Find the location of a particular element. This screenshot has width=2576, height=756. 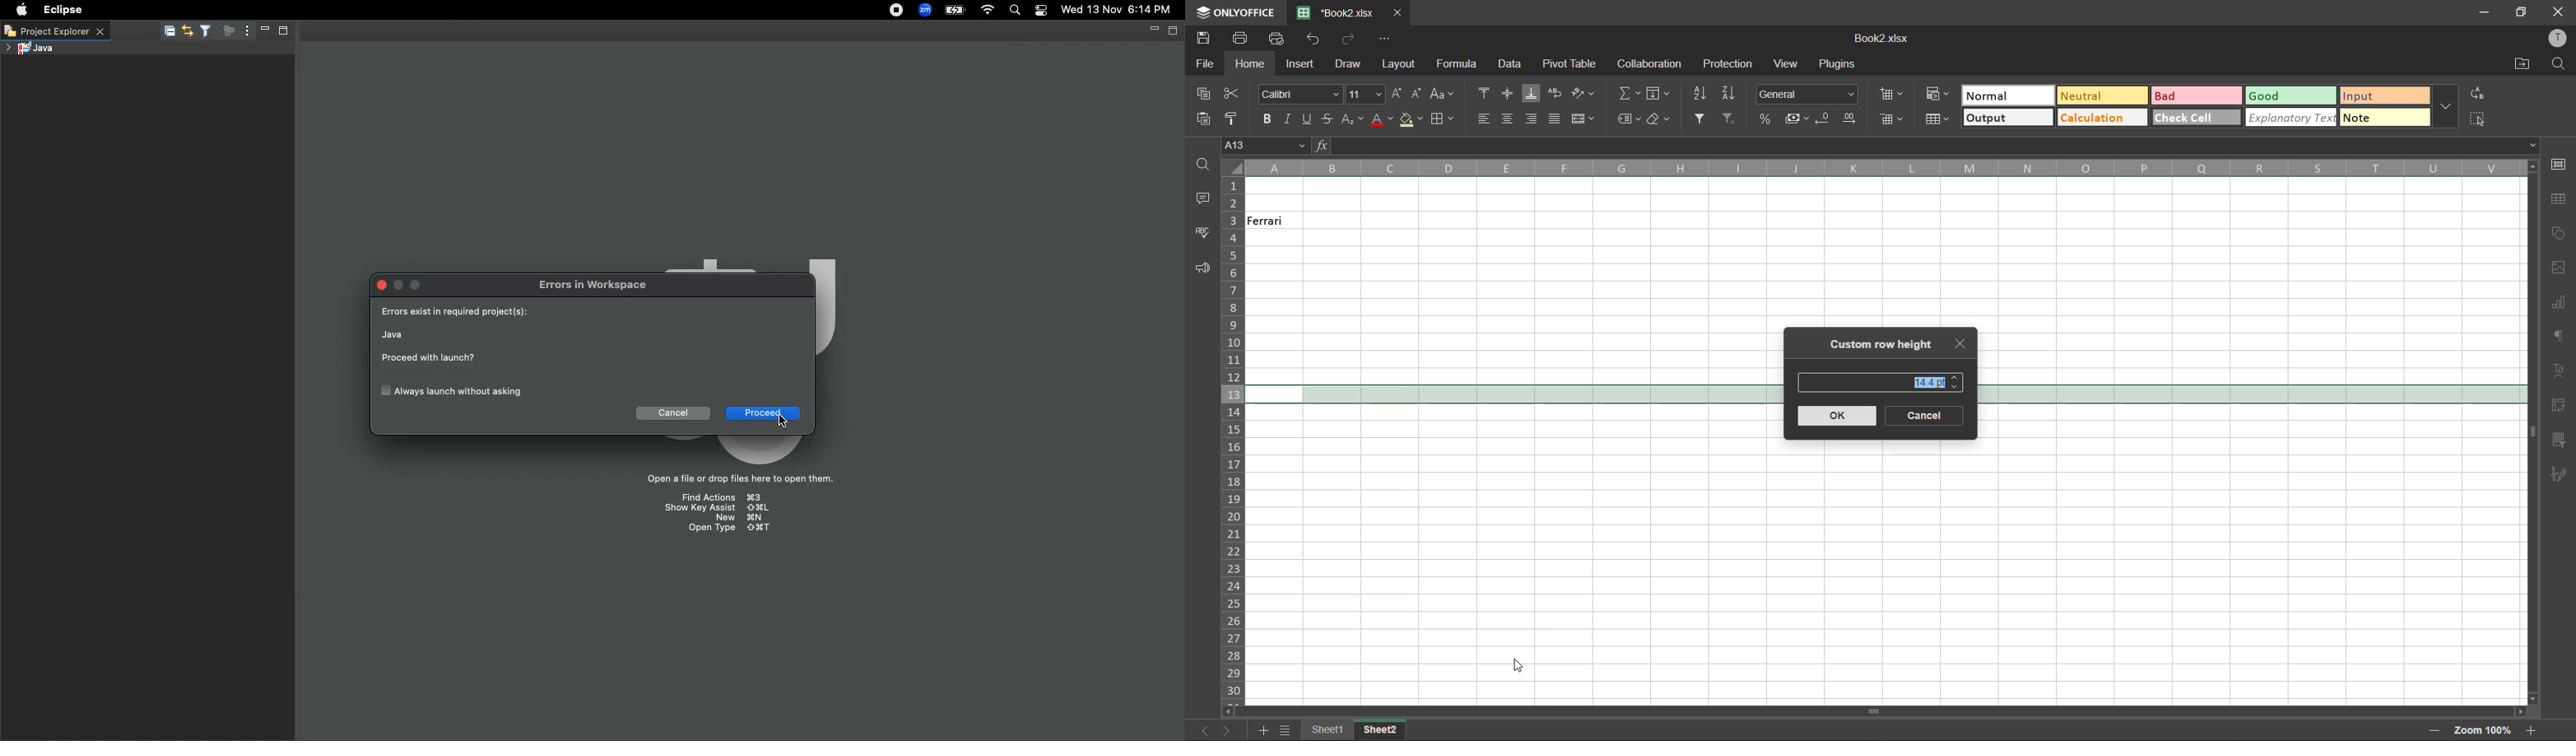

bad is located at coordinates (2198, 98).